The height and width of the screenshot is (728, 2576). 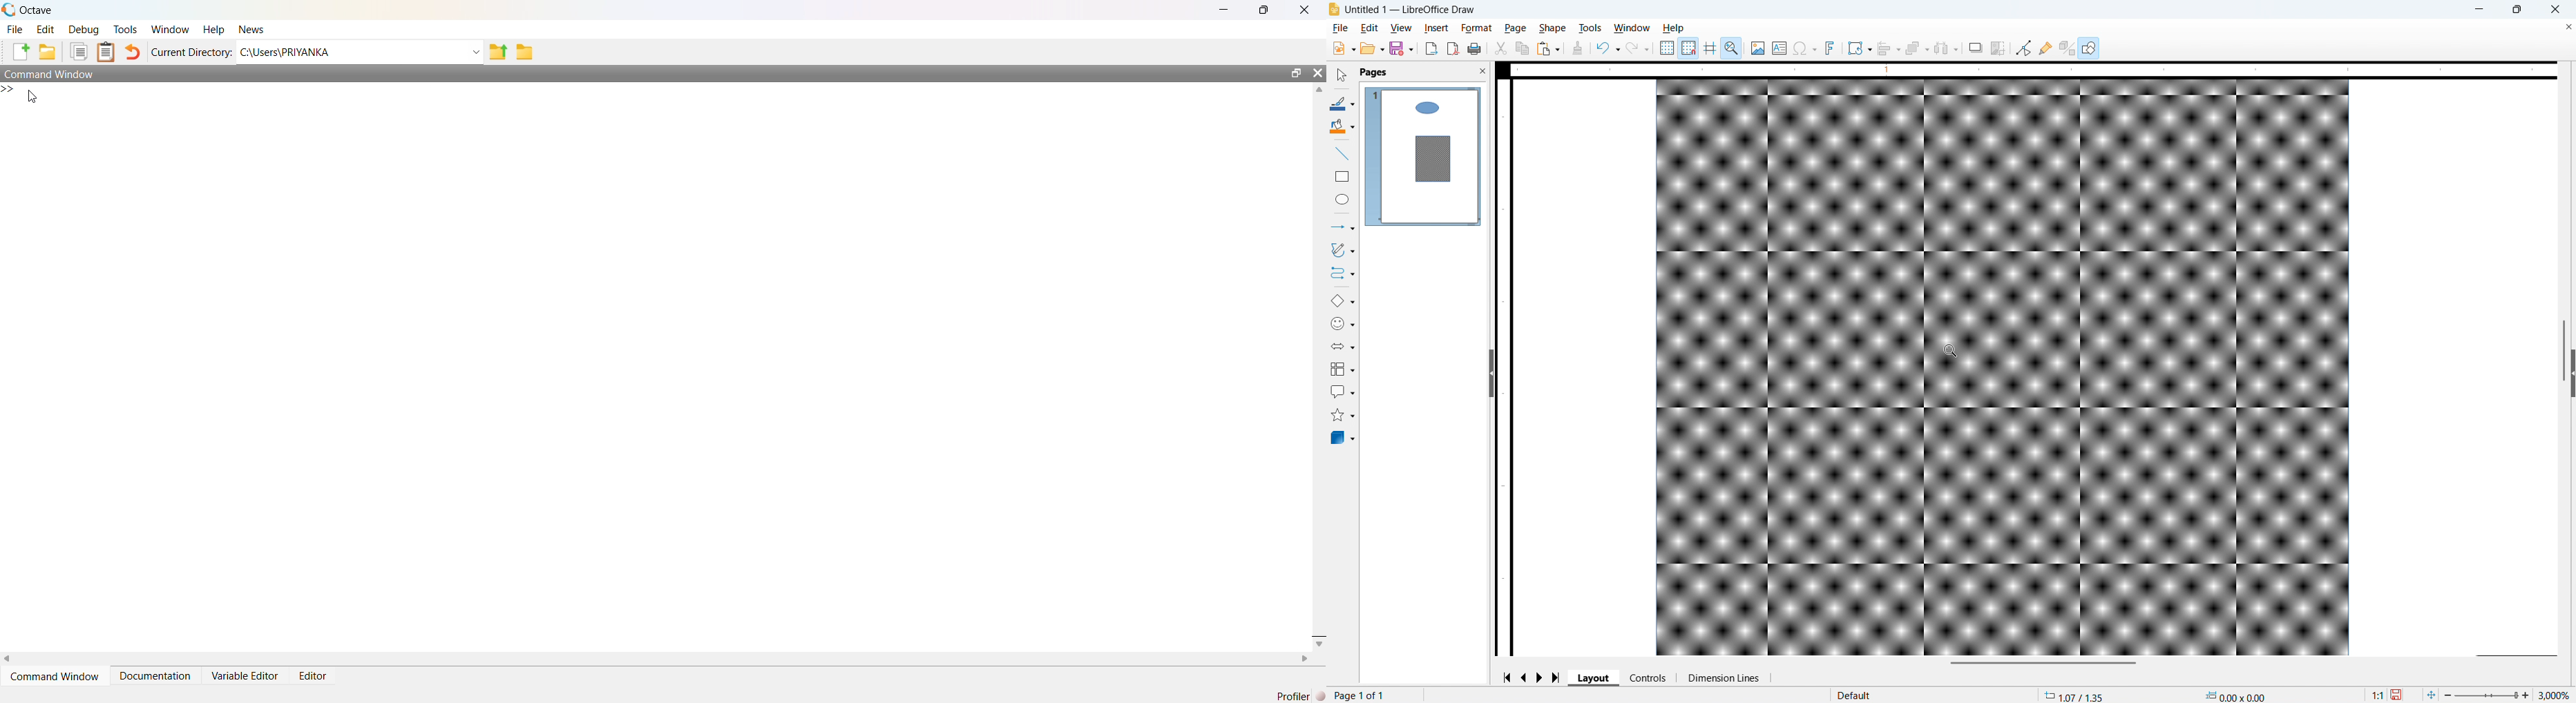 What do you see at coordinates (1632, 28) in the screenshot?
I see `Window ` at bounding box center [1632, 28].